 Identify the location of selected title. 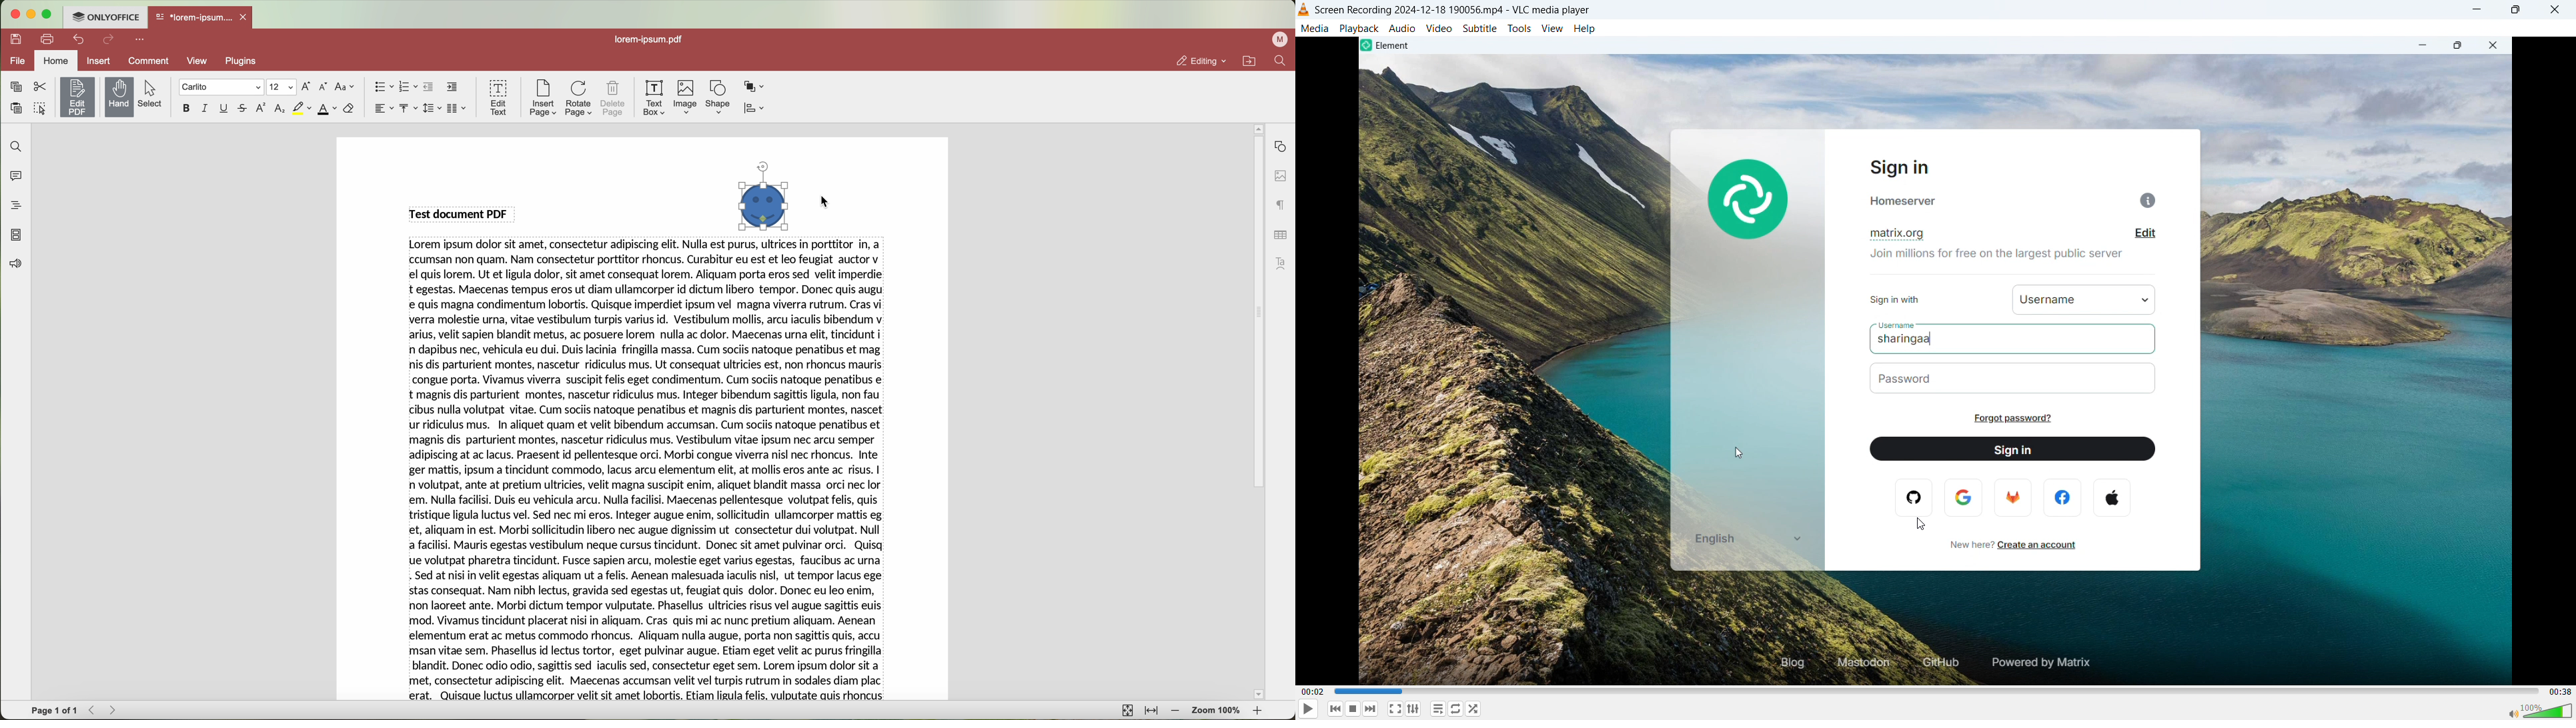
(462, 214).